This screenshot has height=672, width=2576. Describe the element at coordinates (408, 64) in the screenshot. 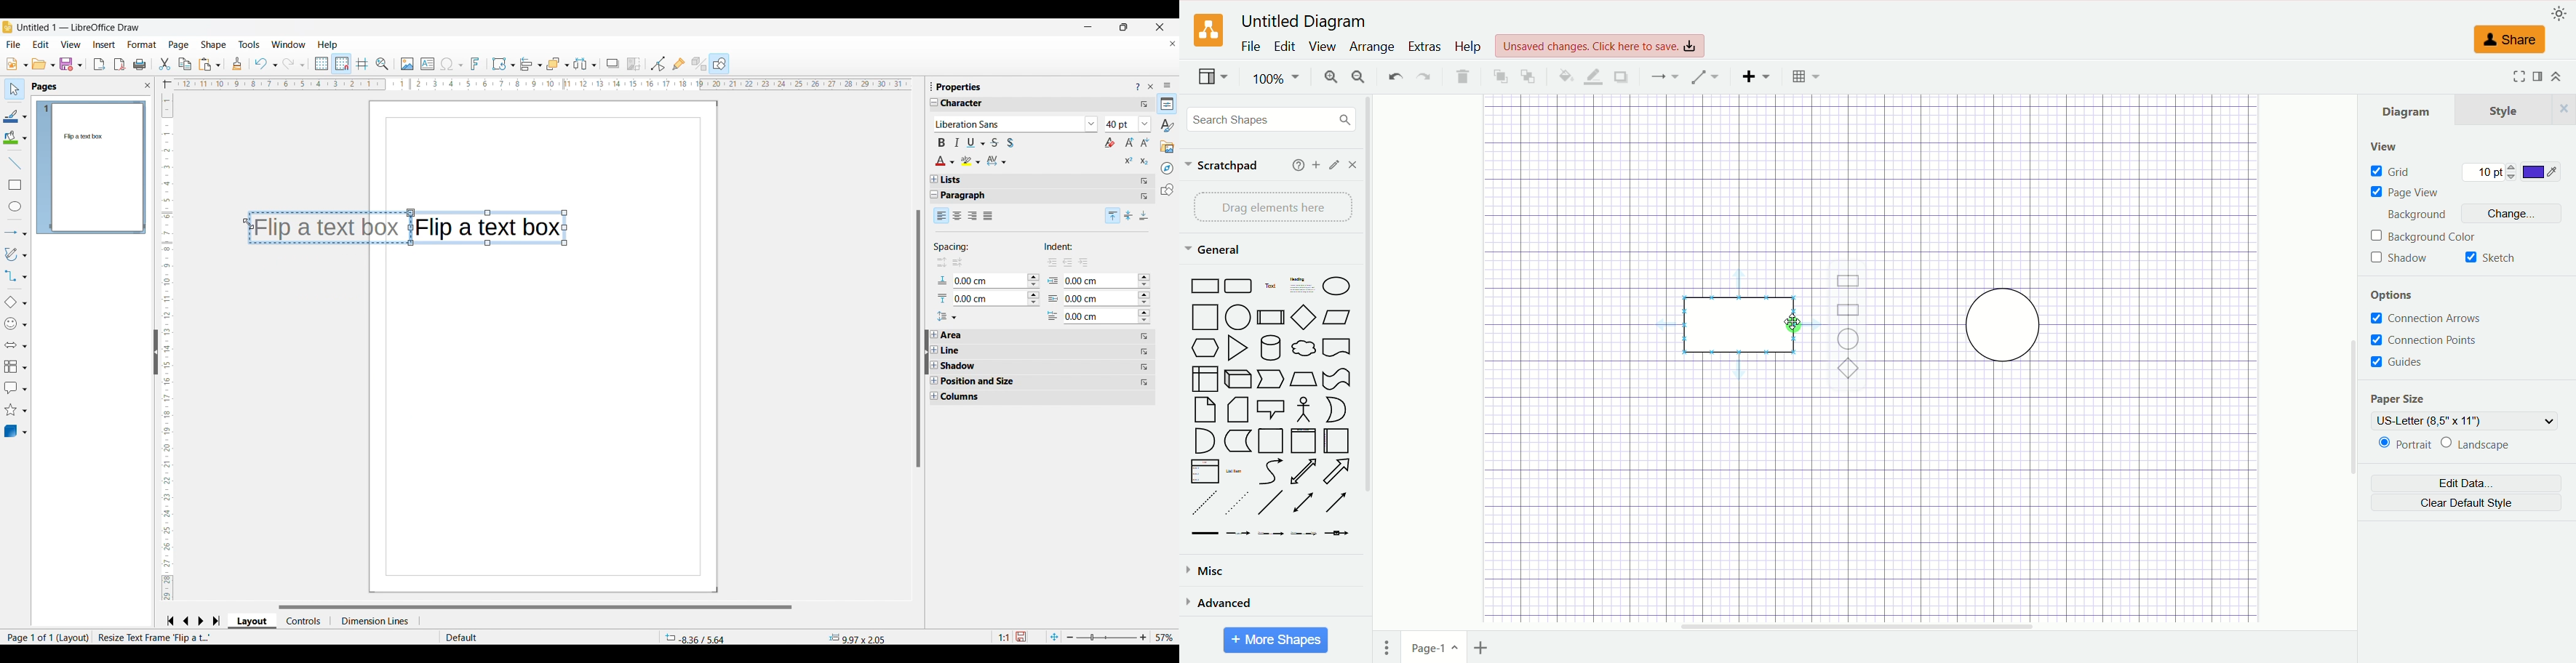

I see `Insert image` at that location.